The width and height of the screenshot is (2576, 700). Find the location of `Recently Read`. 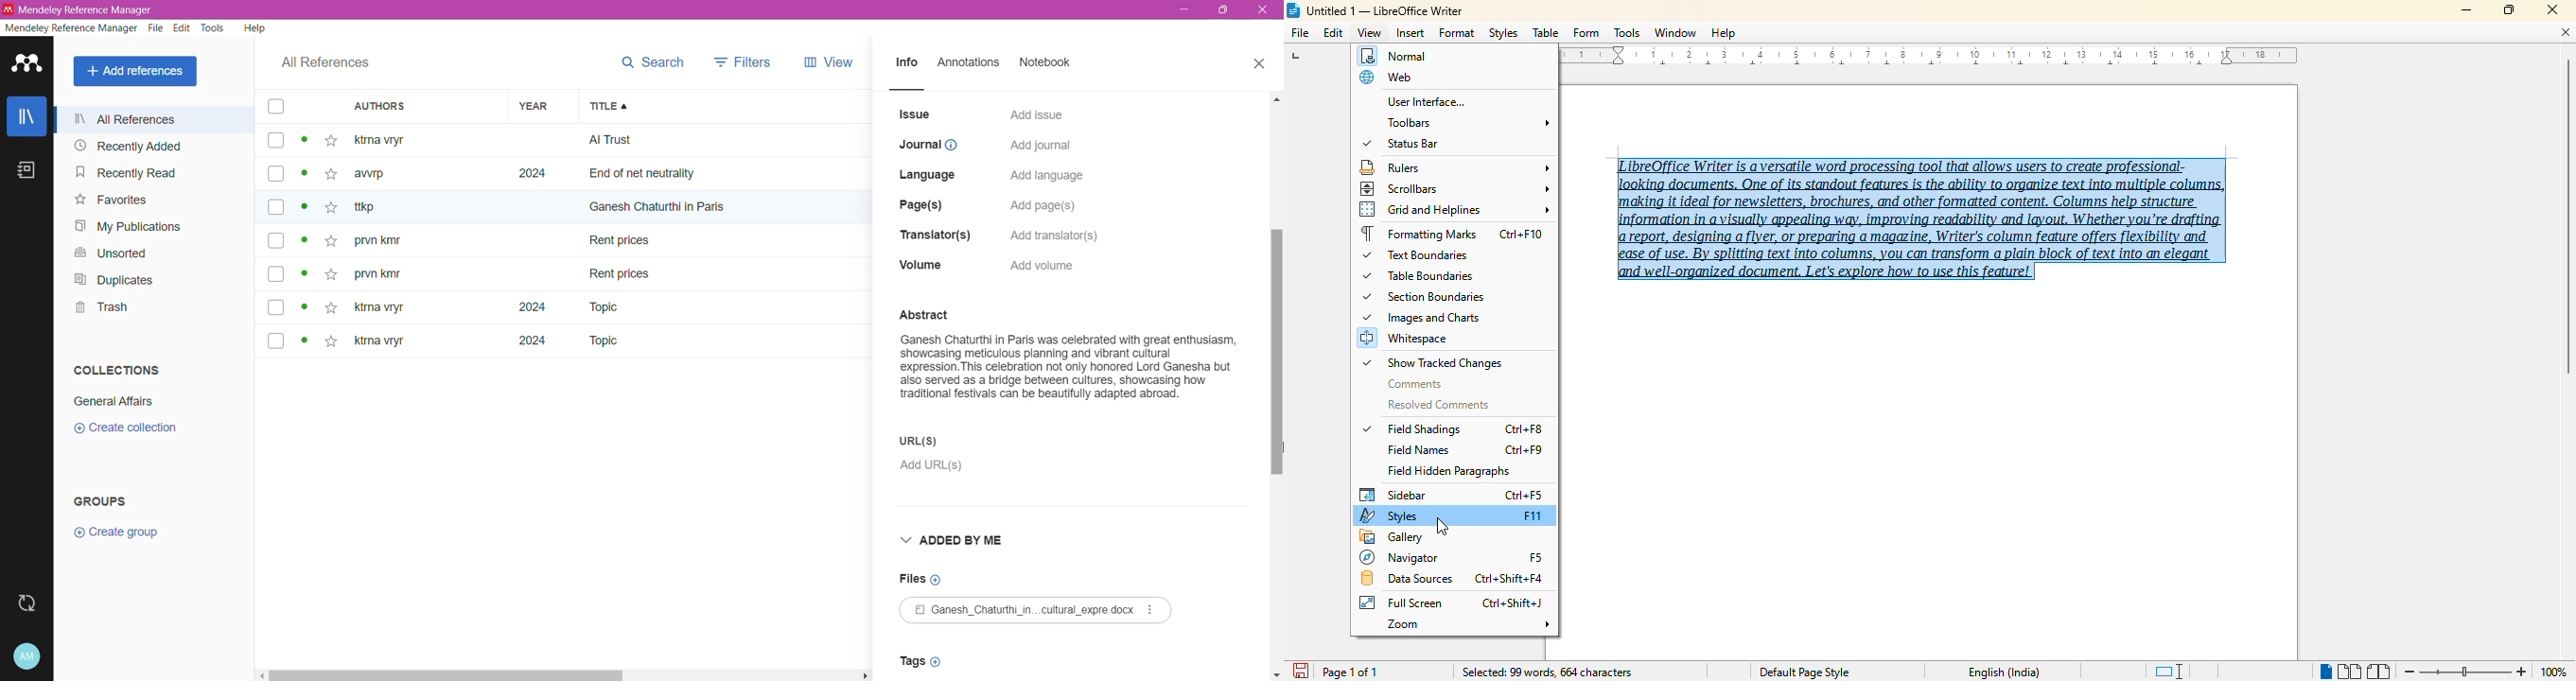

Recently Read is located at coordinates (126, 173).